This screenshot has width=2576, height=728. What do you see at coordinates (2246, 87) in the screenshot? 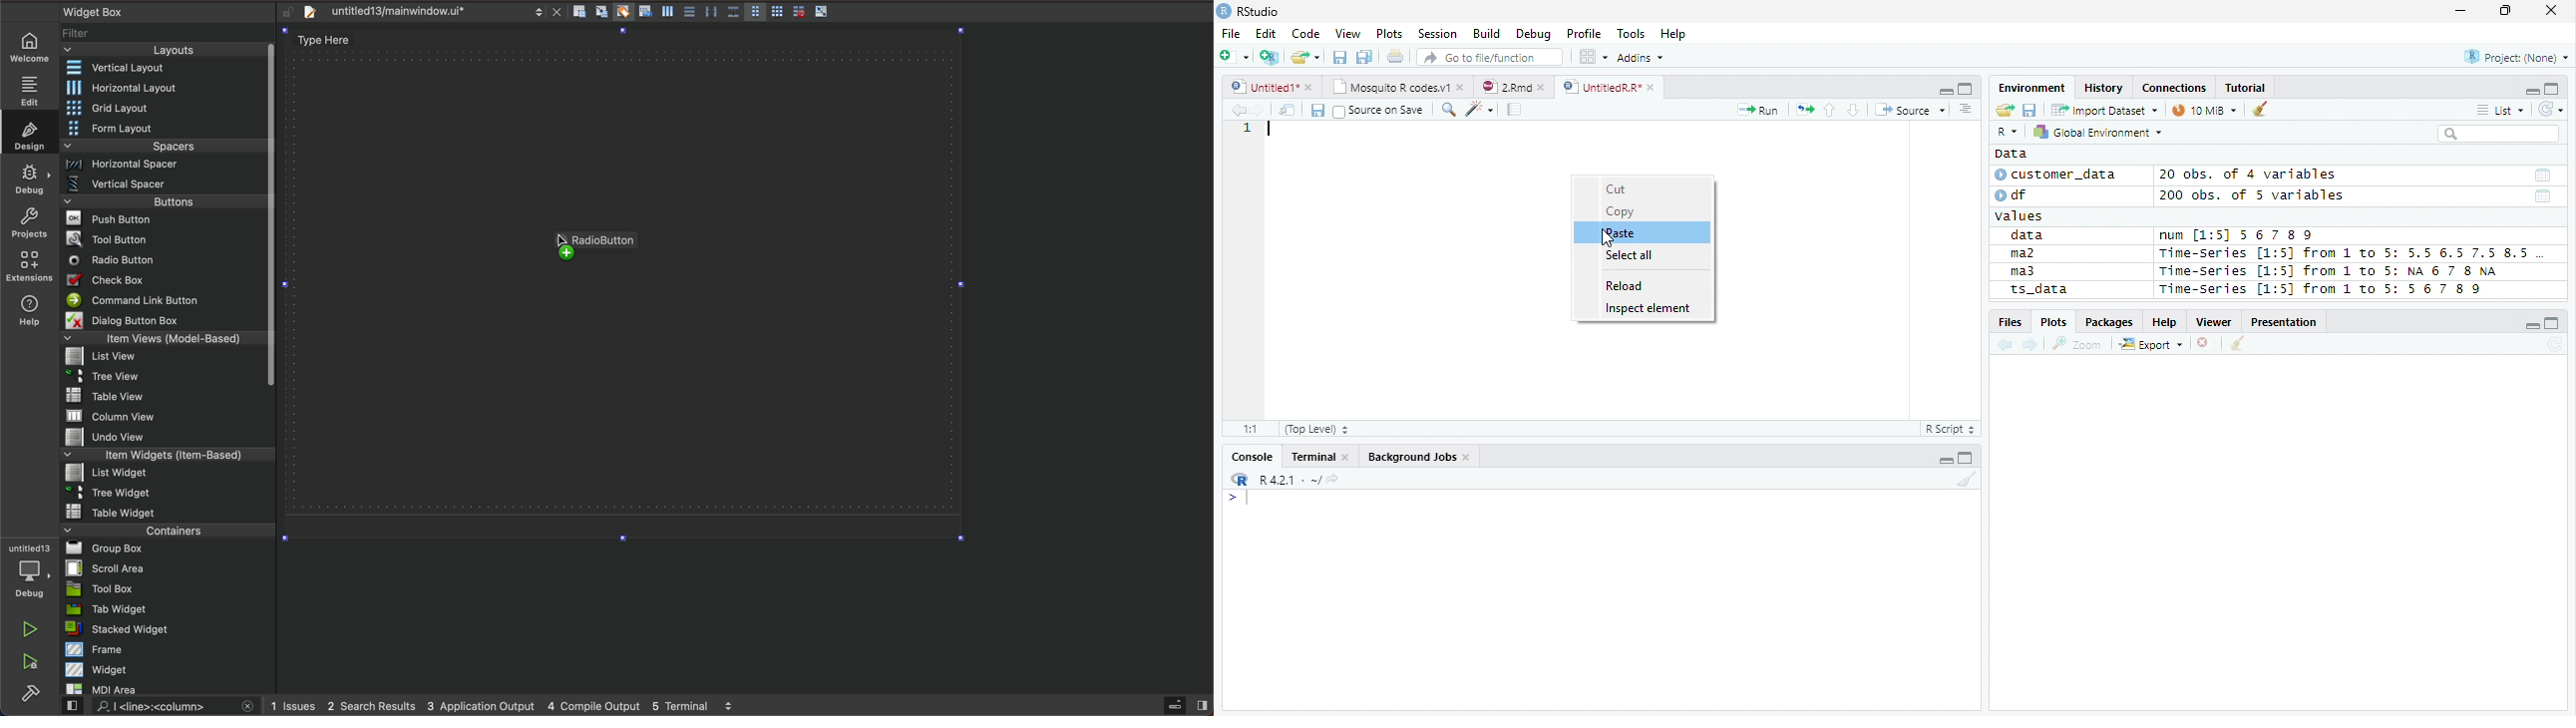
I see `Tutorial` at bounding box center [2246, 87].